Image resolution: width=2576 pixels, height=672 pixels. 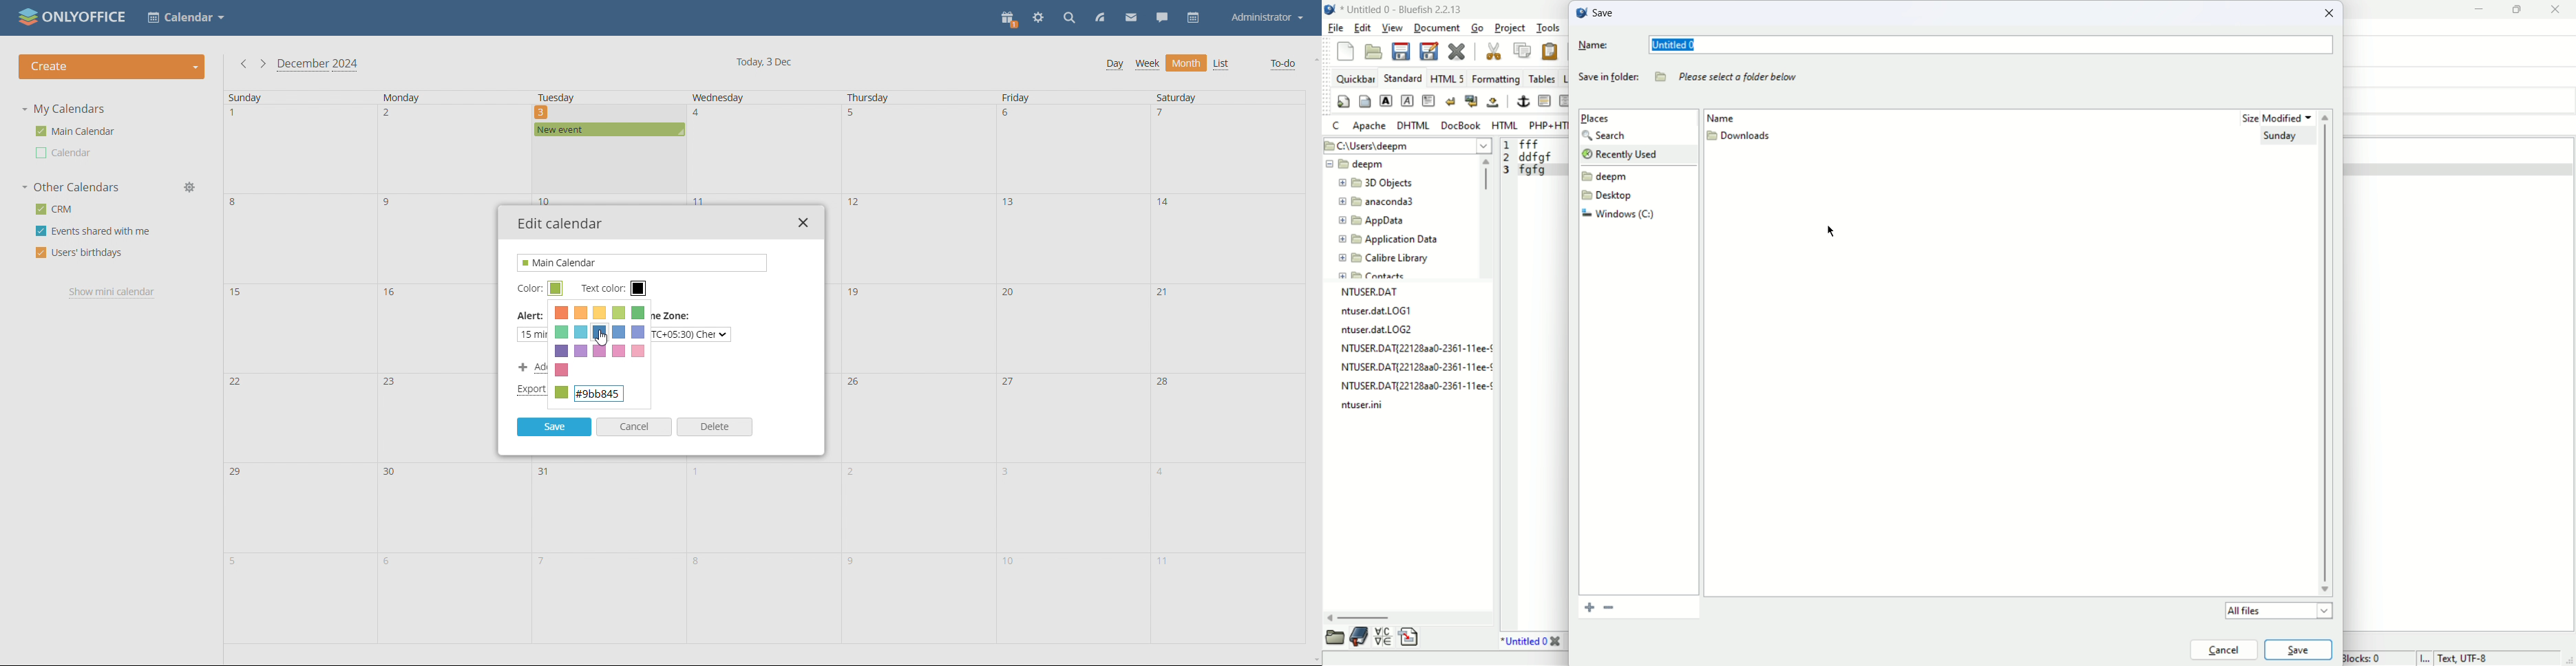 I want to click on document, so click(x=1437, y=28).